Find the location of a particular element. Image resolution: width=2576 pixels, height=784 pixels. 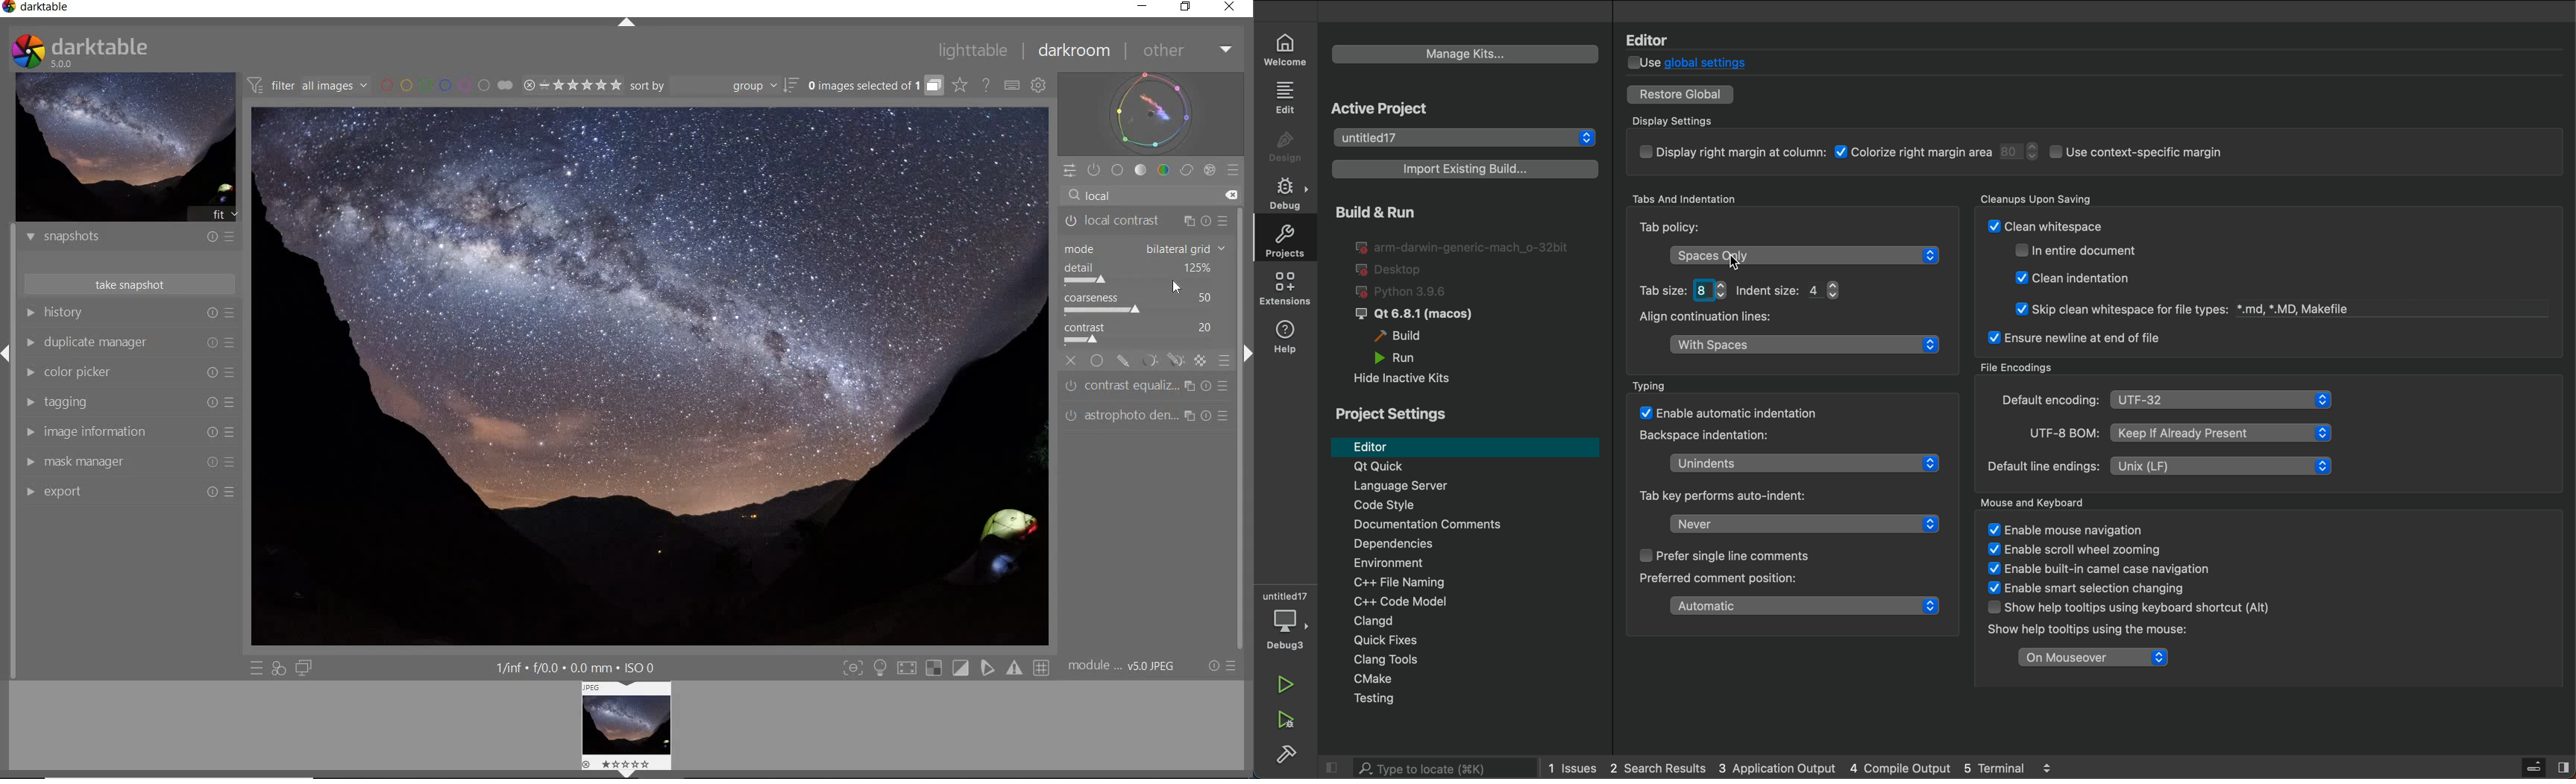

projects is located at coordinates (1282, 238).